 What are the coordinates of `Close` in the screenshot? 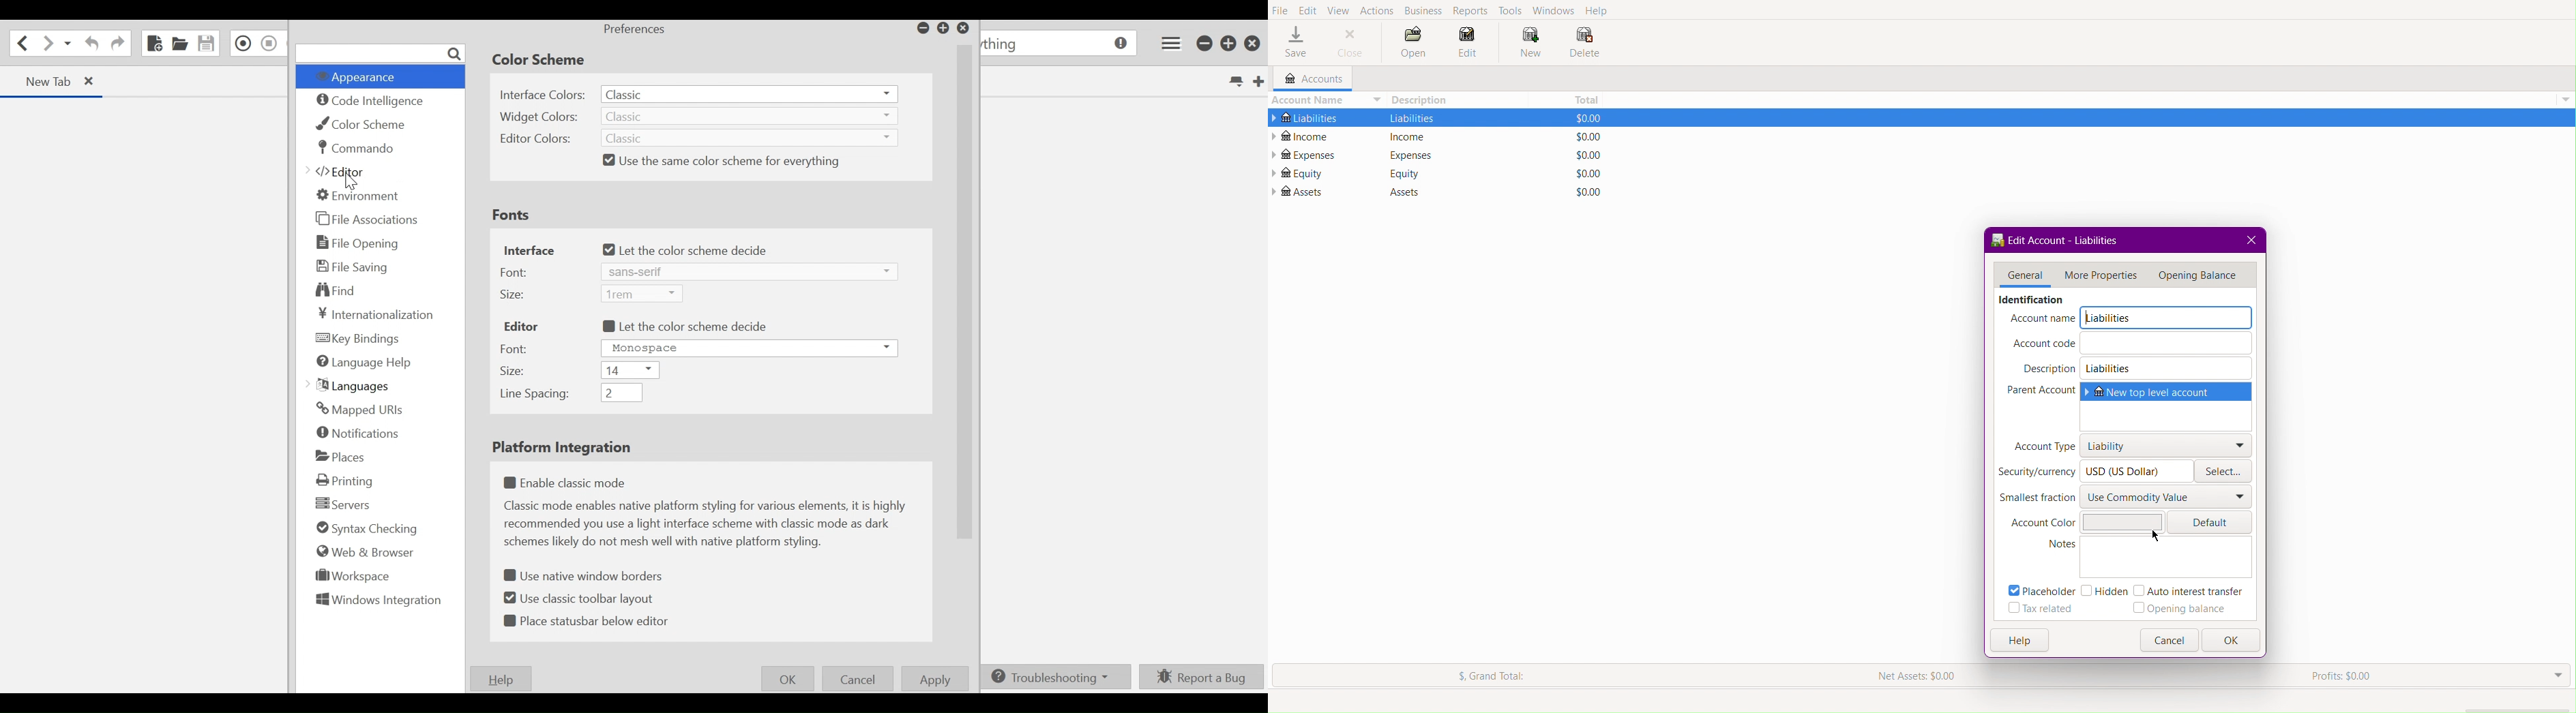 It's located at (1351, 42).